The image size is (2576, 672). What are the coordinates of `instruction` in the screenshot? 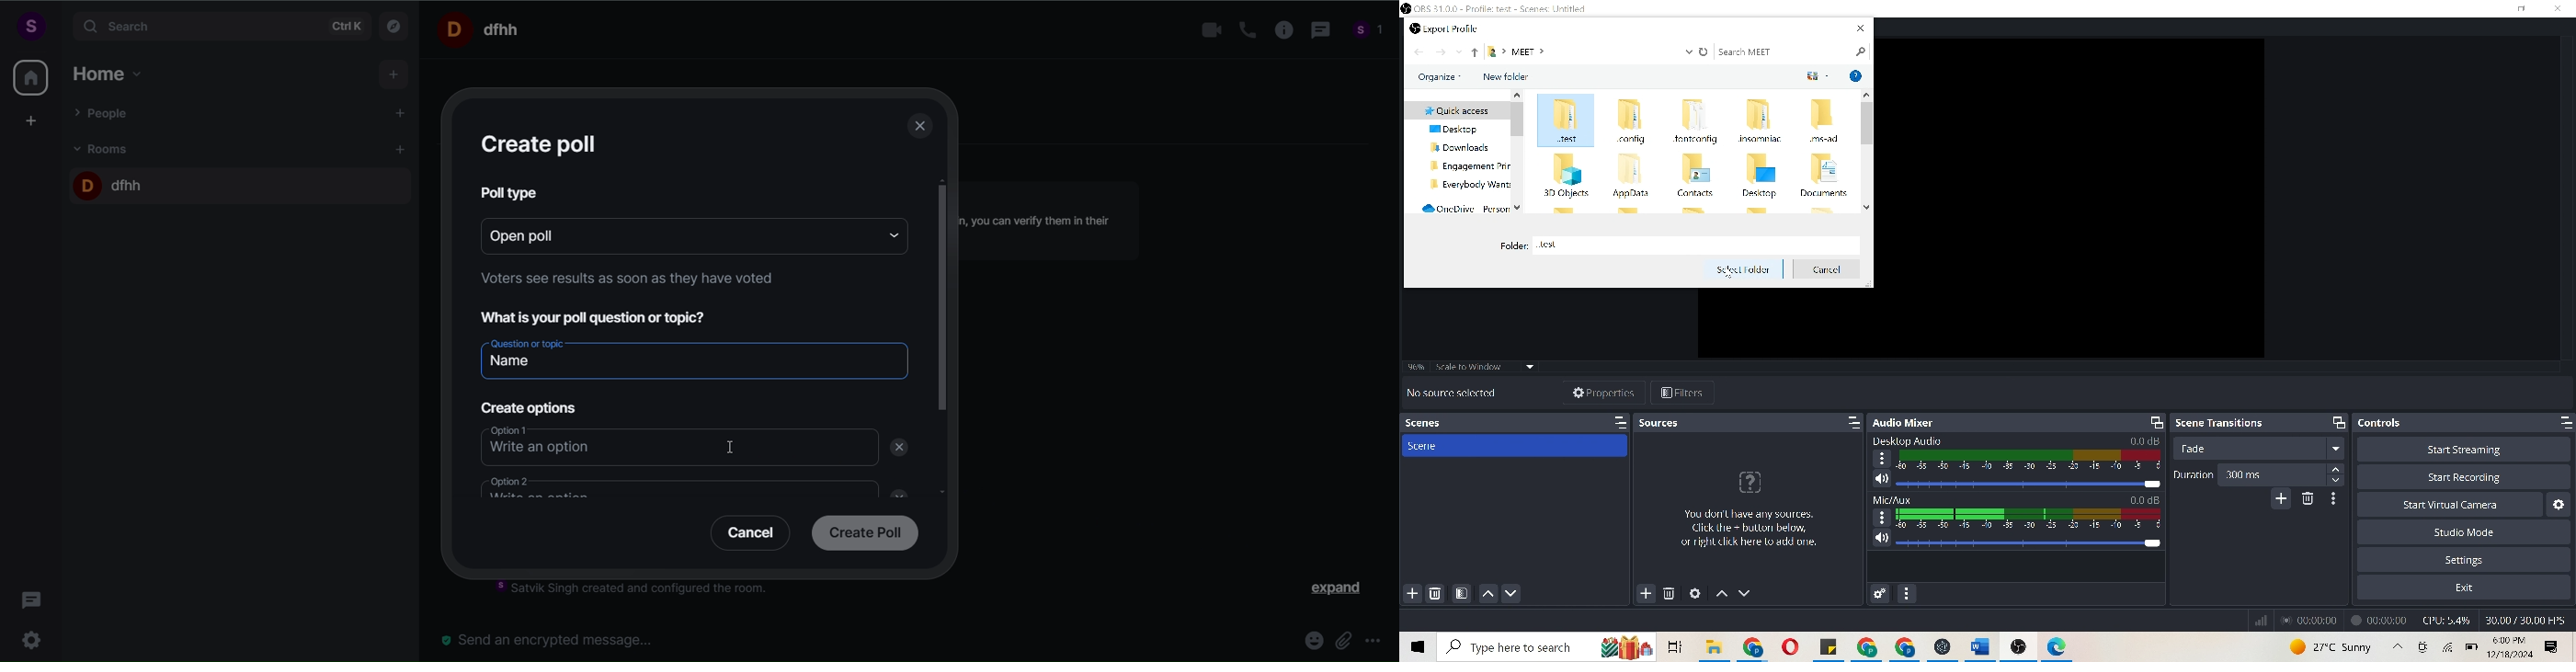 It's located at (642, 591).